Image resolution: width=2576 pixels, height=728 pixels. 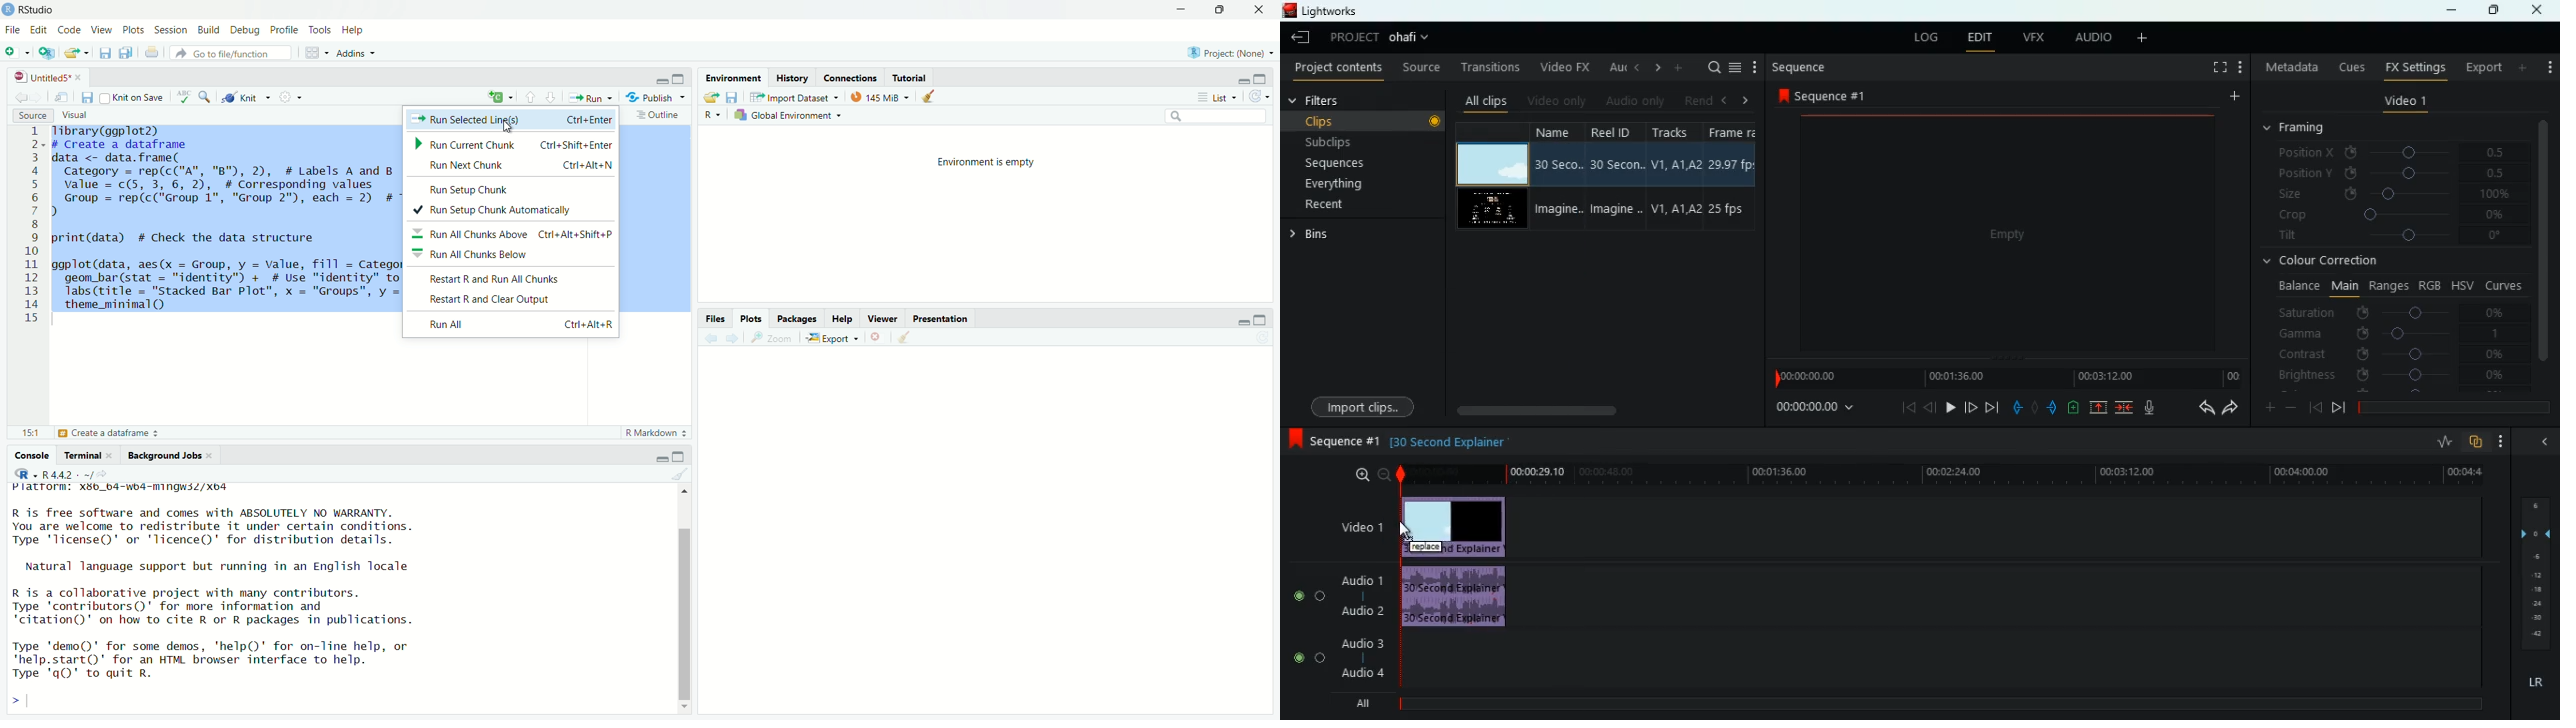 I want to click on Outline, so click(x=661, y=115).